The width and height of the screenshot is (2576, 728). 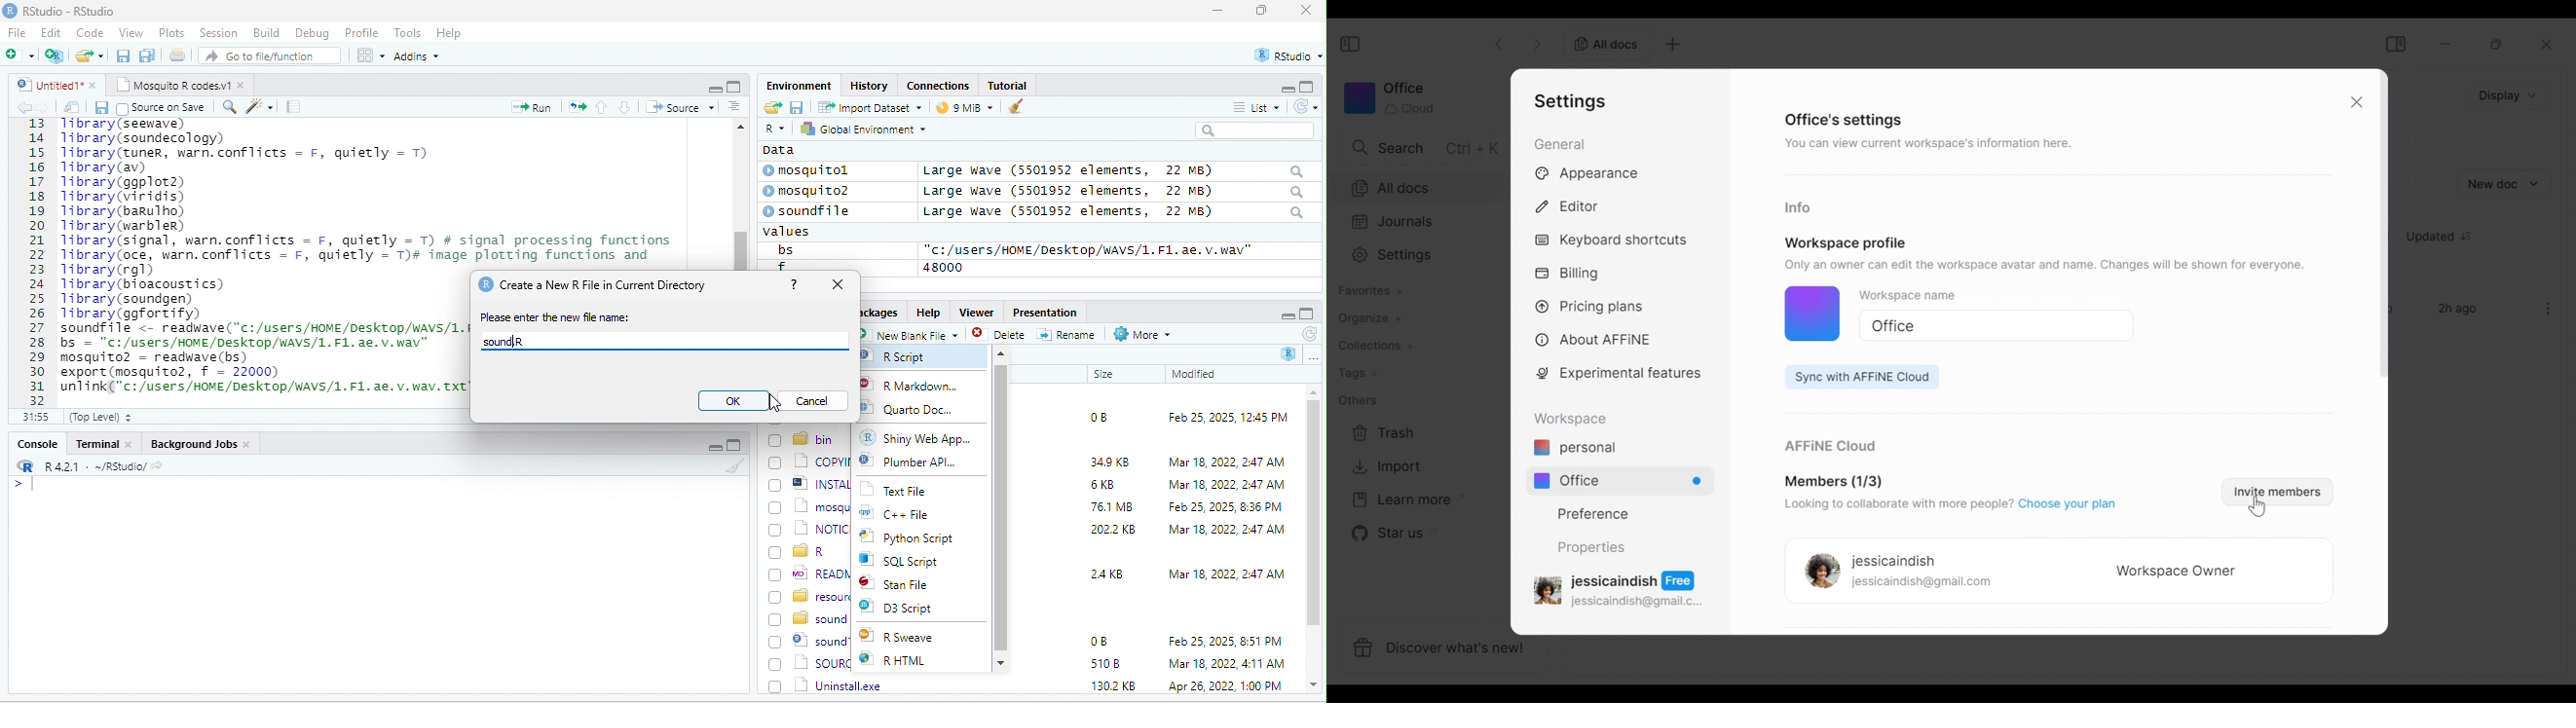 I want to click on R, so click(x=773, y=130).